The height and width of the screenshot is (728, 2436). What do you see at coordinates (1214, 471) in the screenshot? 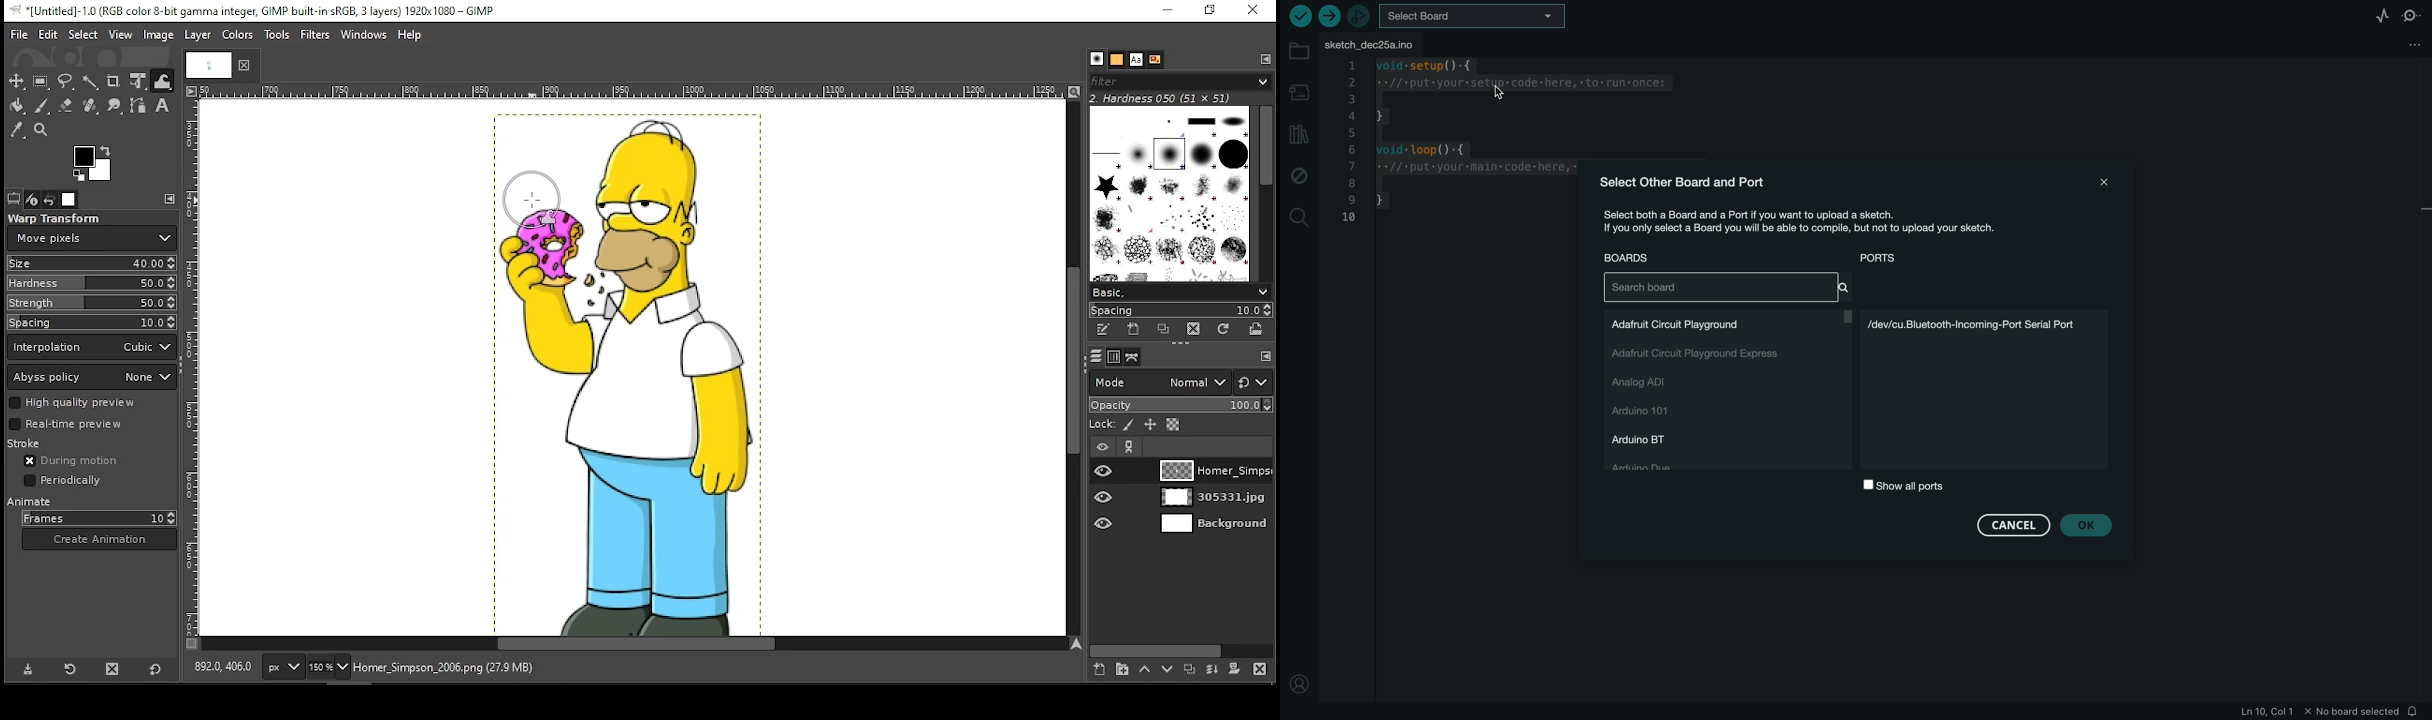
I see `layer 1` at bounding box center [1214, 471].